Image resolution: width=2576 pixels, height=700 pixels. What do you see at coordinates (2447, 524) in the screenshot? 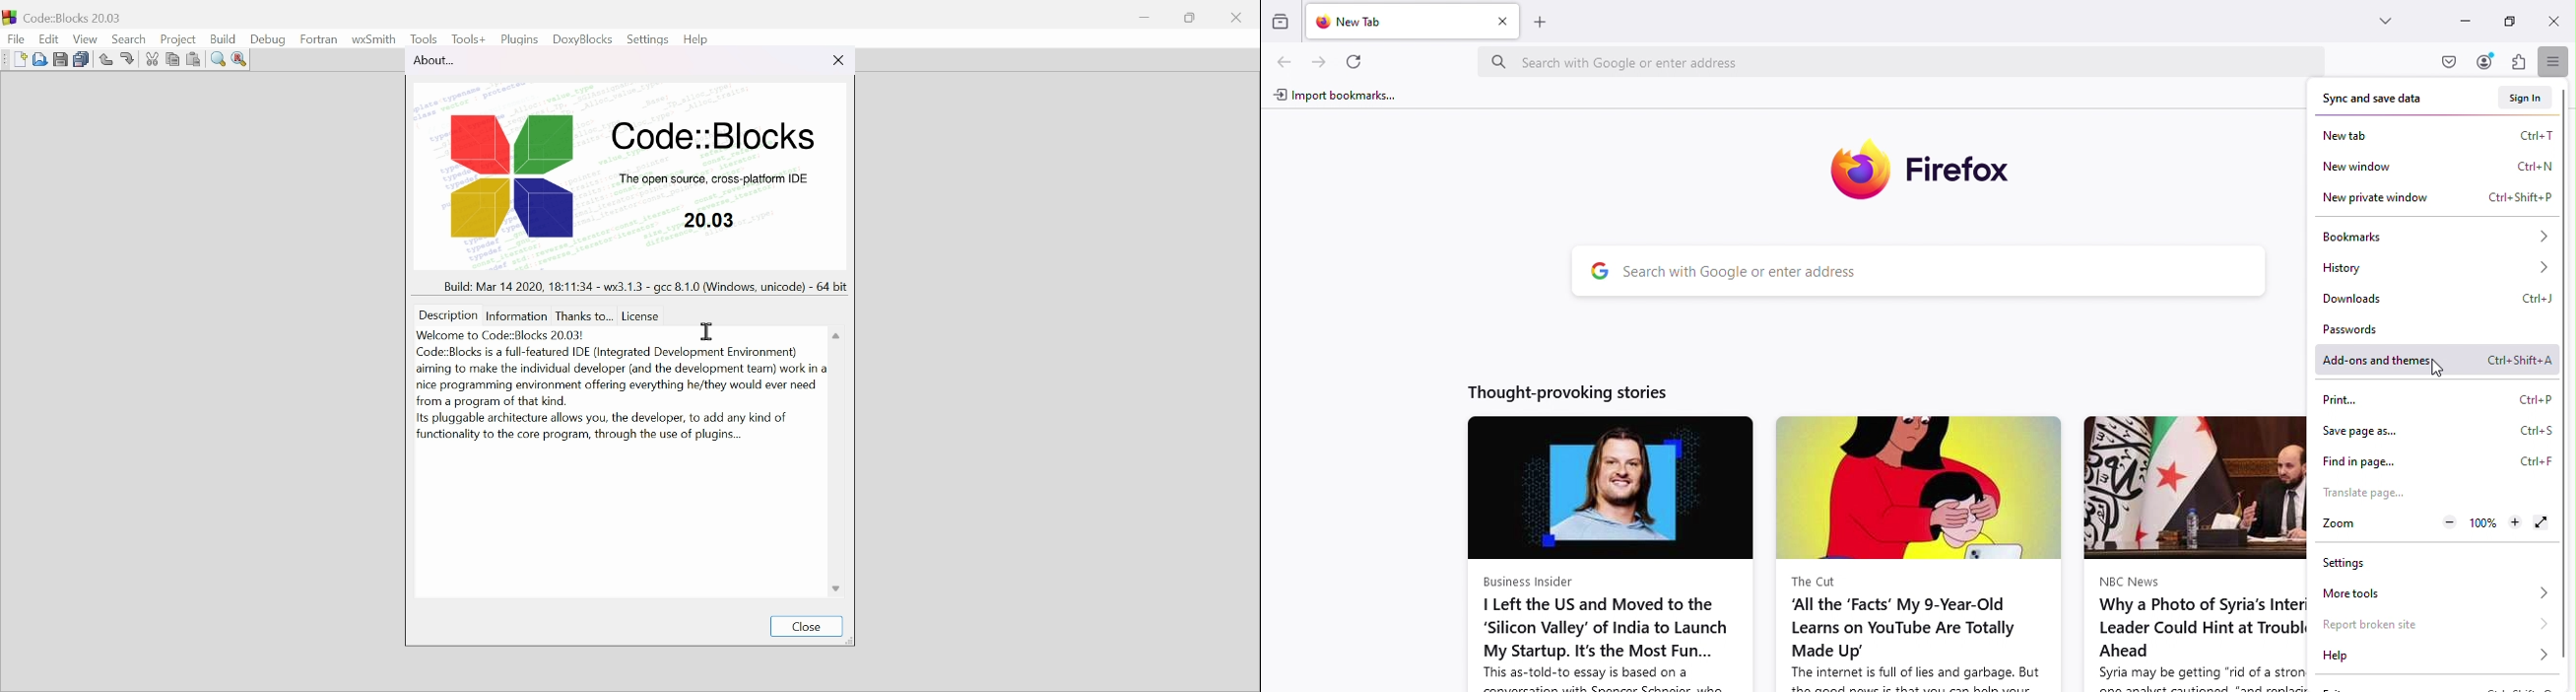
I see `Zoom out` at bounding box center [2447, 524].